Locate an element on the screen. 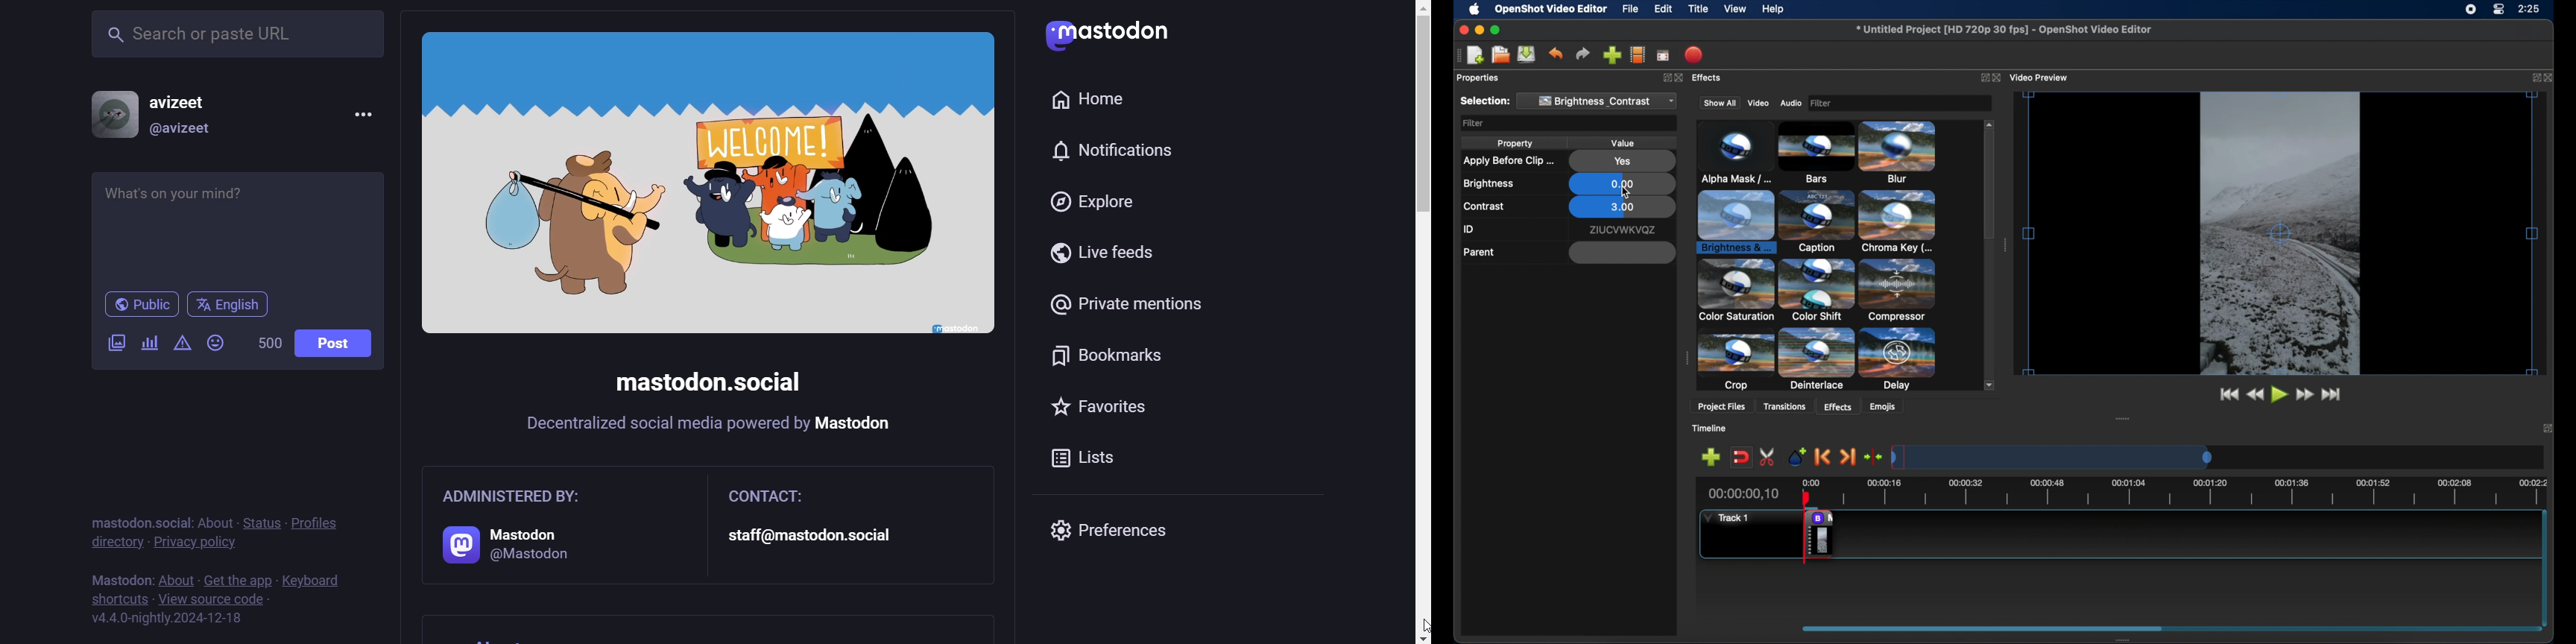 The width and height of the screenshot is (2576, 644). rime is located at coordinates (2529, 10).